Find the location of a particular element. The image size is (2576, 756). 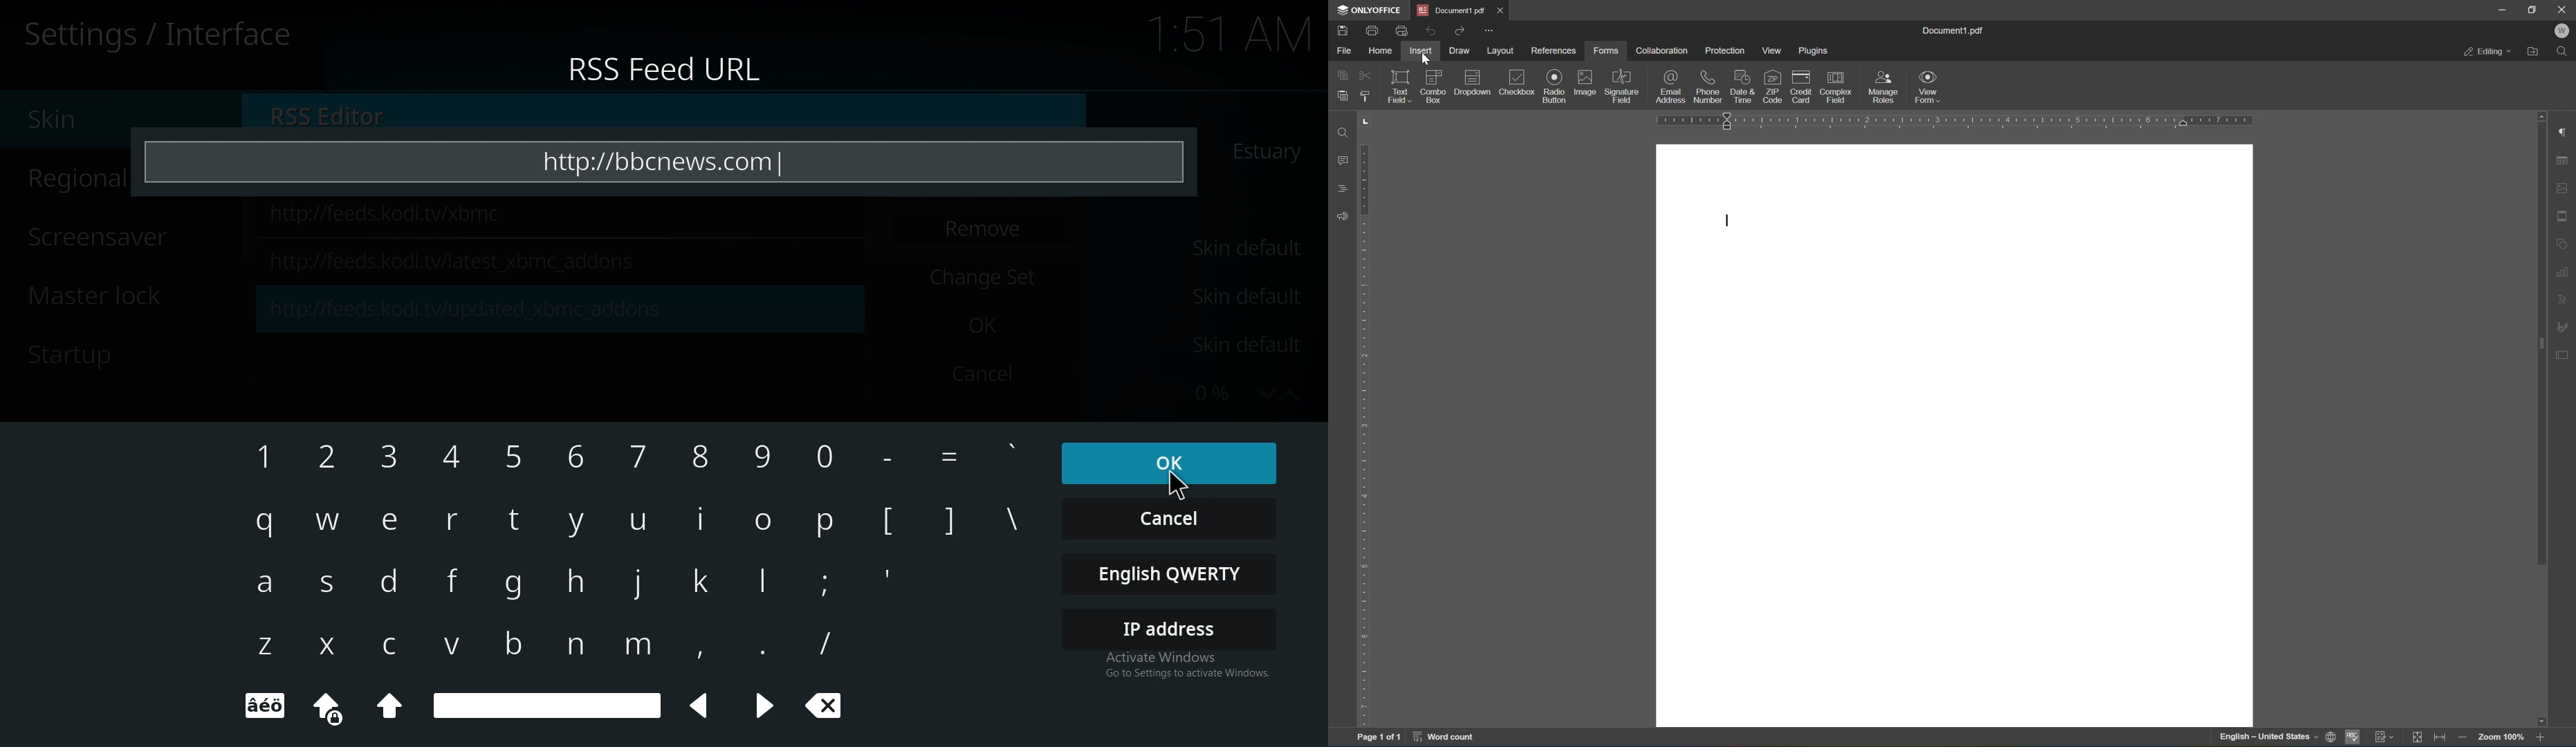

a is located at coordinates (264, 583).